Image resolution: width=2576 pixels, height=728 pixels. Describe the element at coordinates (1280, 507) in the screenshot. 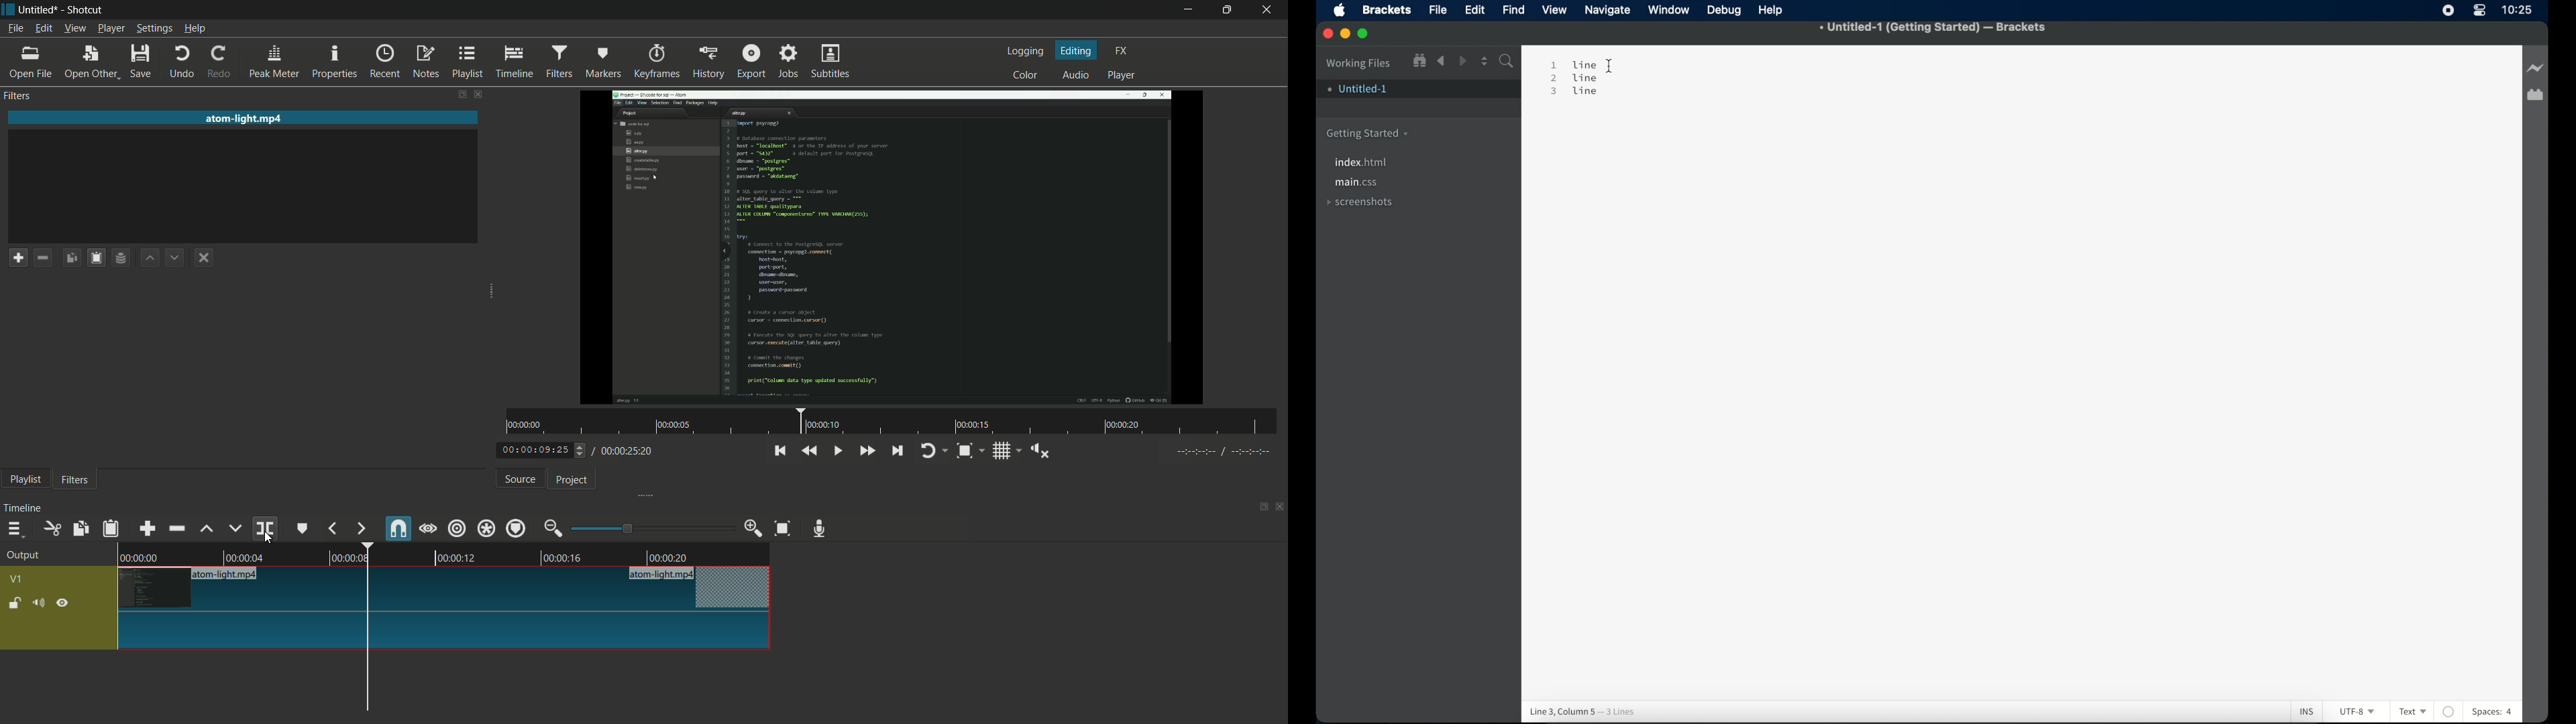

I see `close timeline` at that location.